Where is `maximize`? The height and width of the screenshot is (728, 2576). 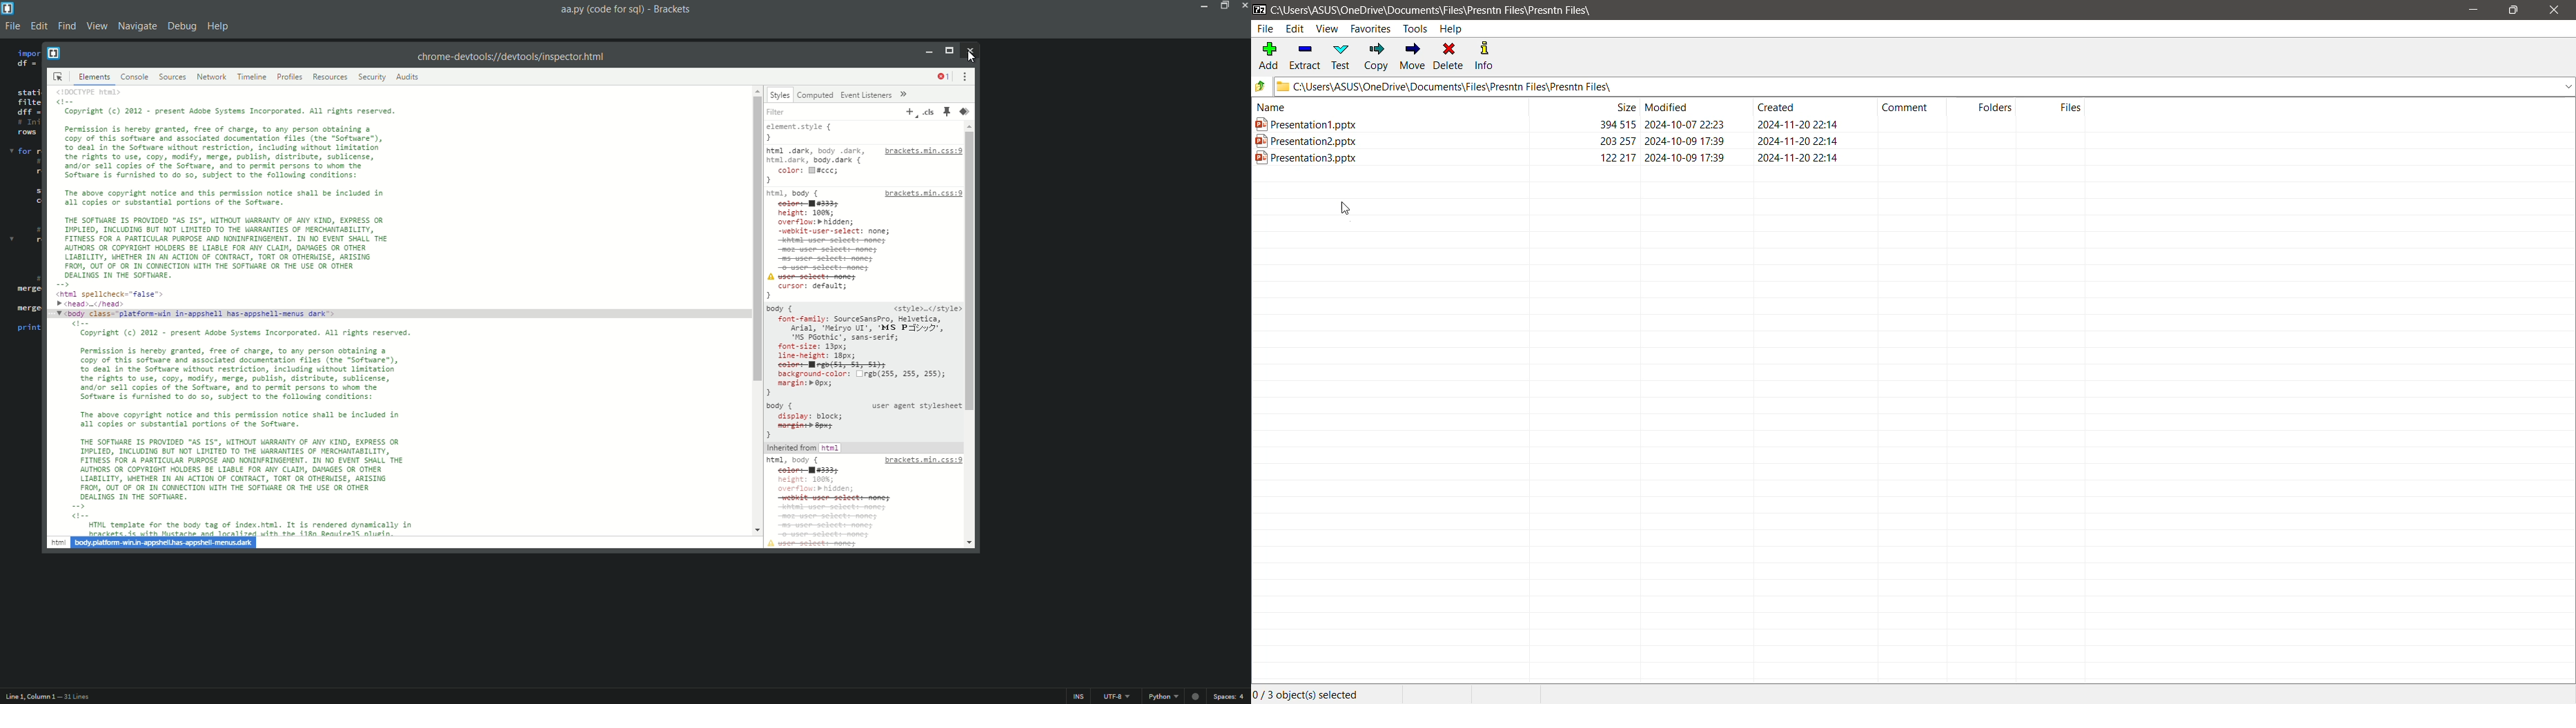
maximize is located at coordinates (1225, 7).